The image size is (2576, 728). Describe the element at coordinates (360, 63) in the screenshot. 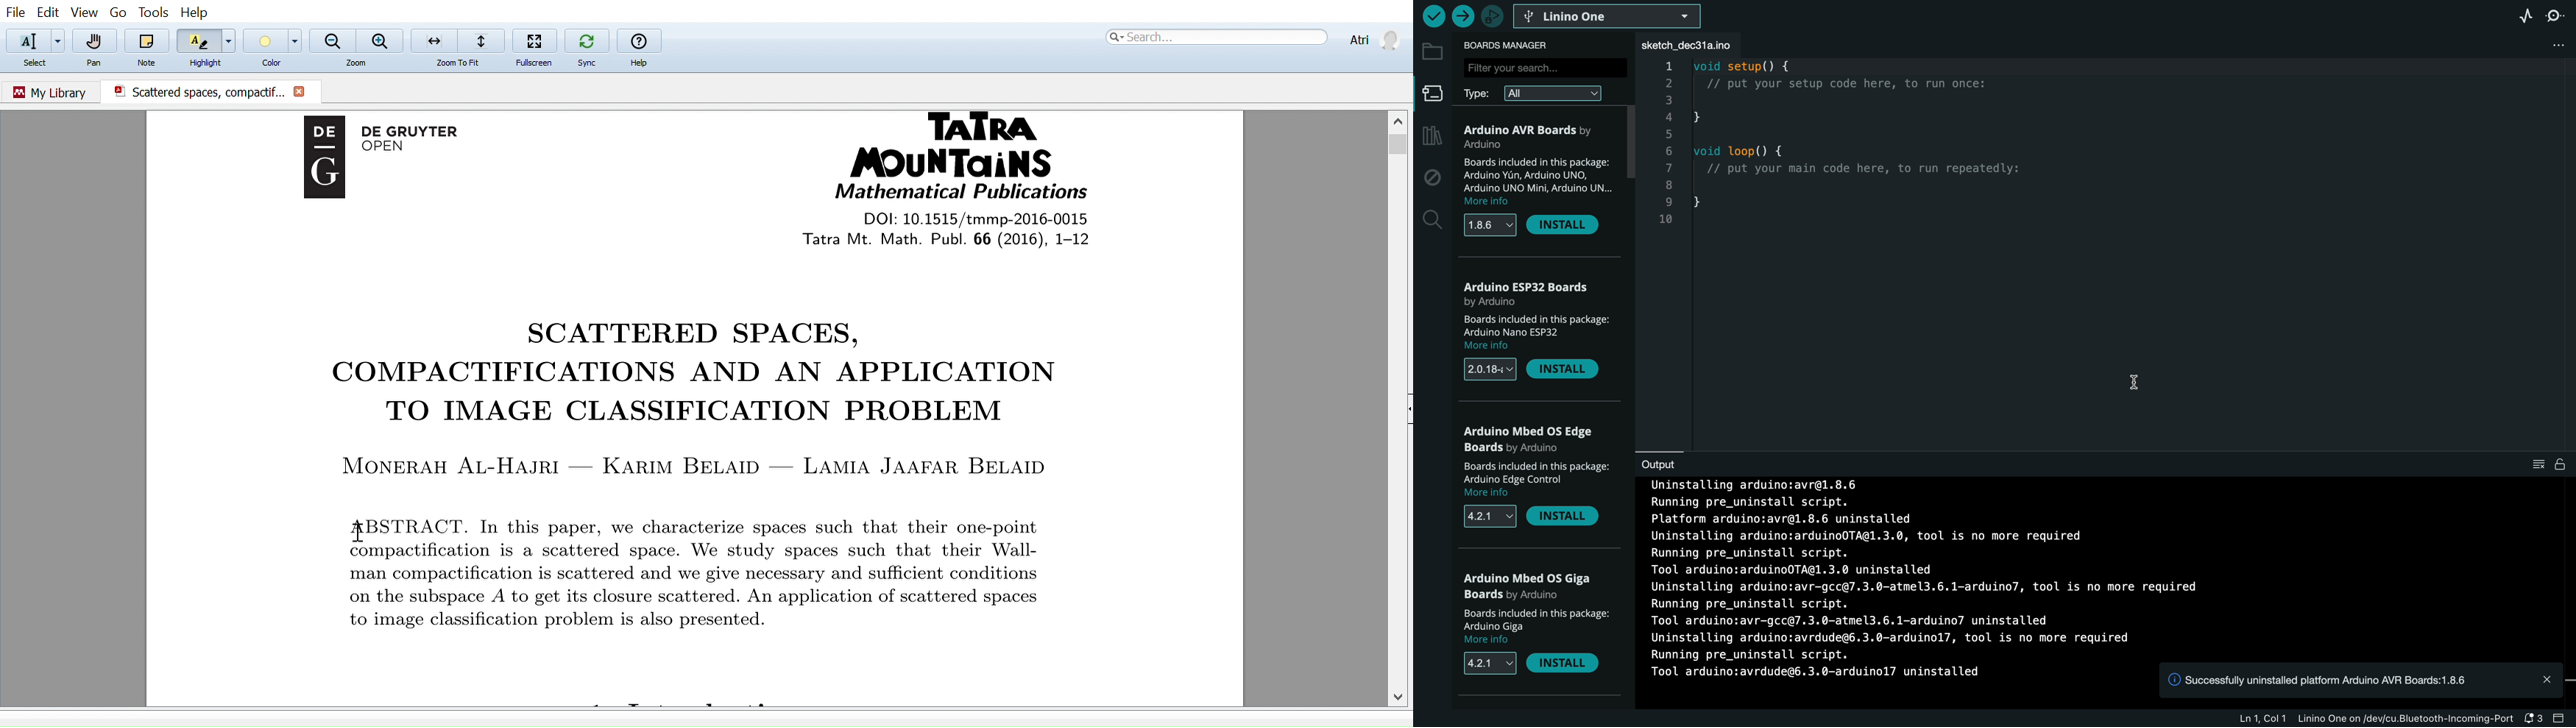

I see `Zoom` at that location.